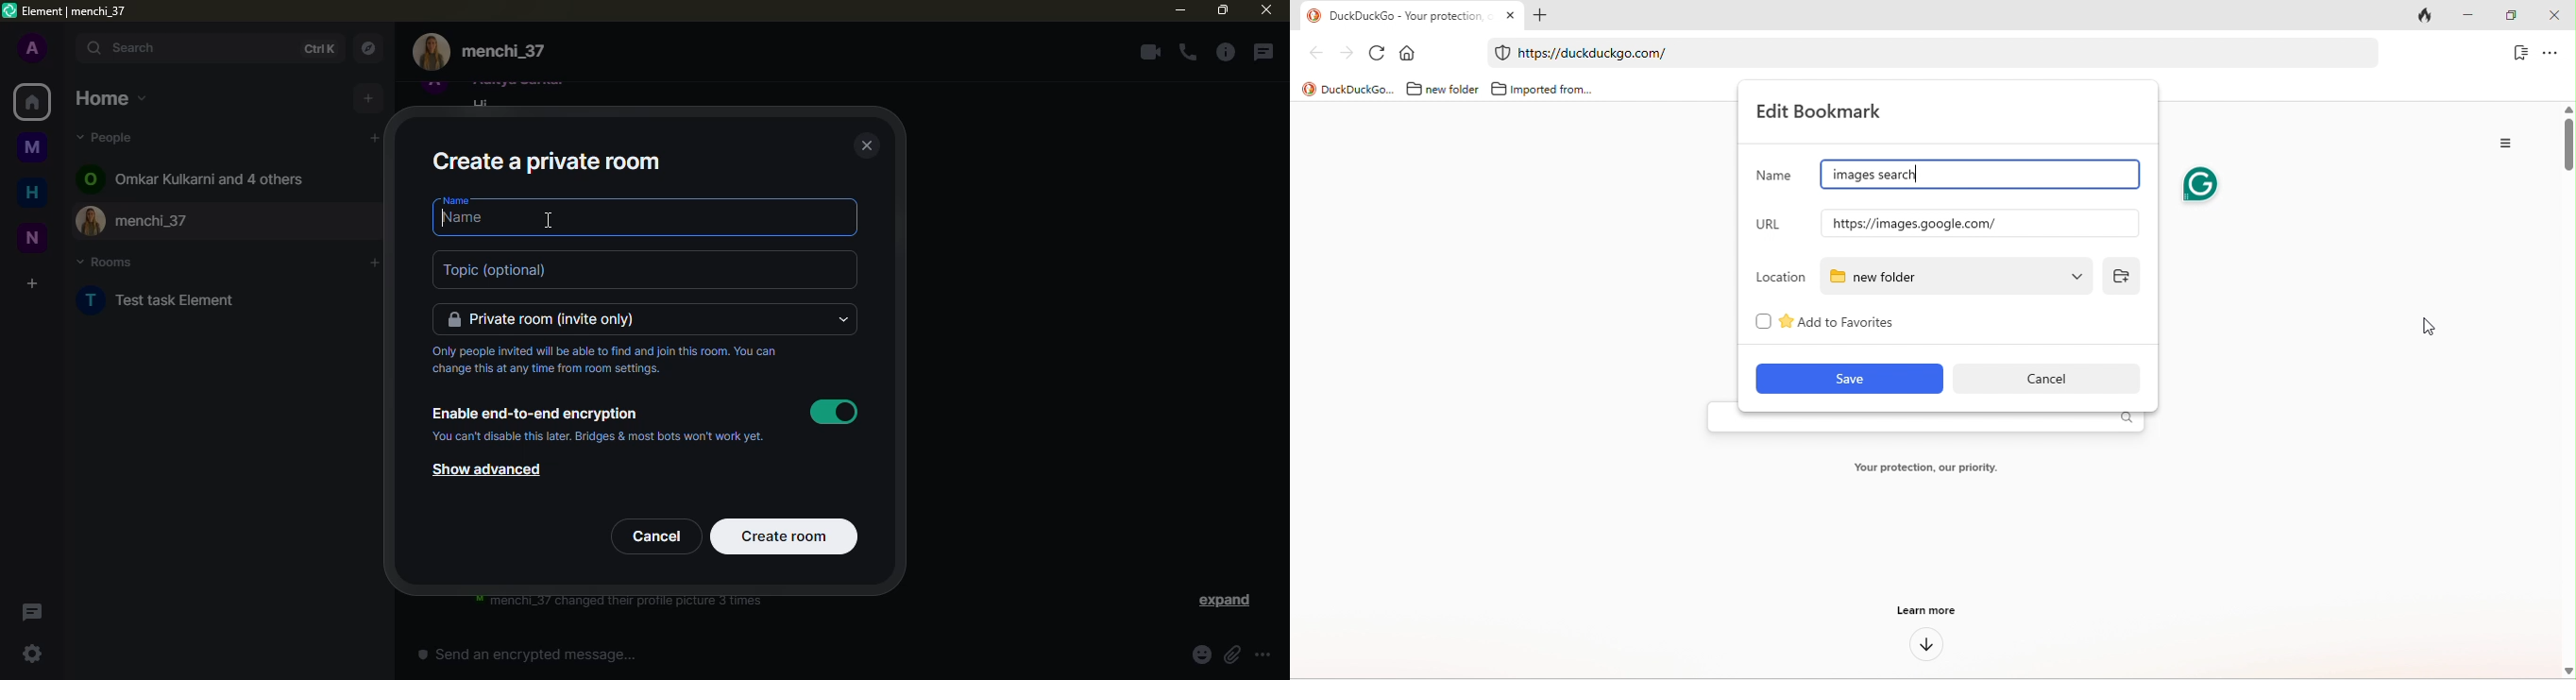  Describe the element at coordinates (1925, 469) in the screenshot. I see `your protection, our priority` at that location.